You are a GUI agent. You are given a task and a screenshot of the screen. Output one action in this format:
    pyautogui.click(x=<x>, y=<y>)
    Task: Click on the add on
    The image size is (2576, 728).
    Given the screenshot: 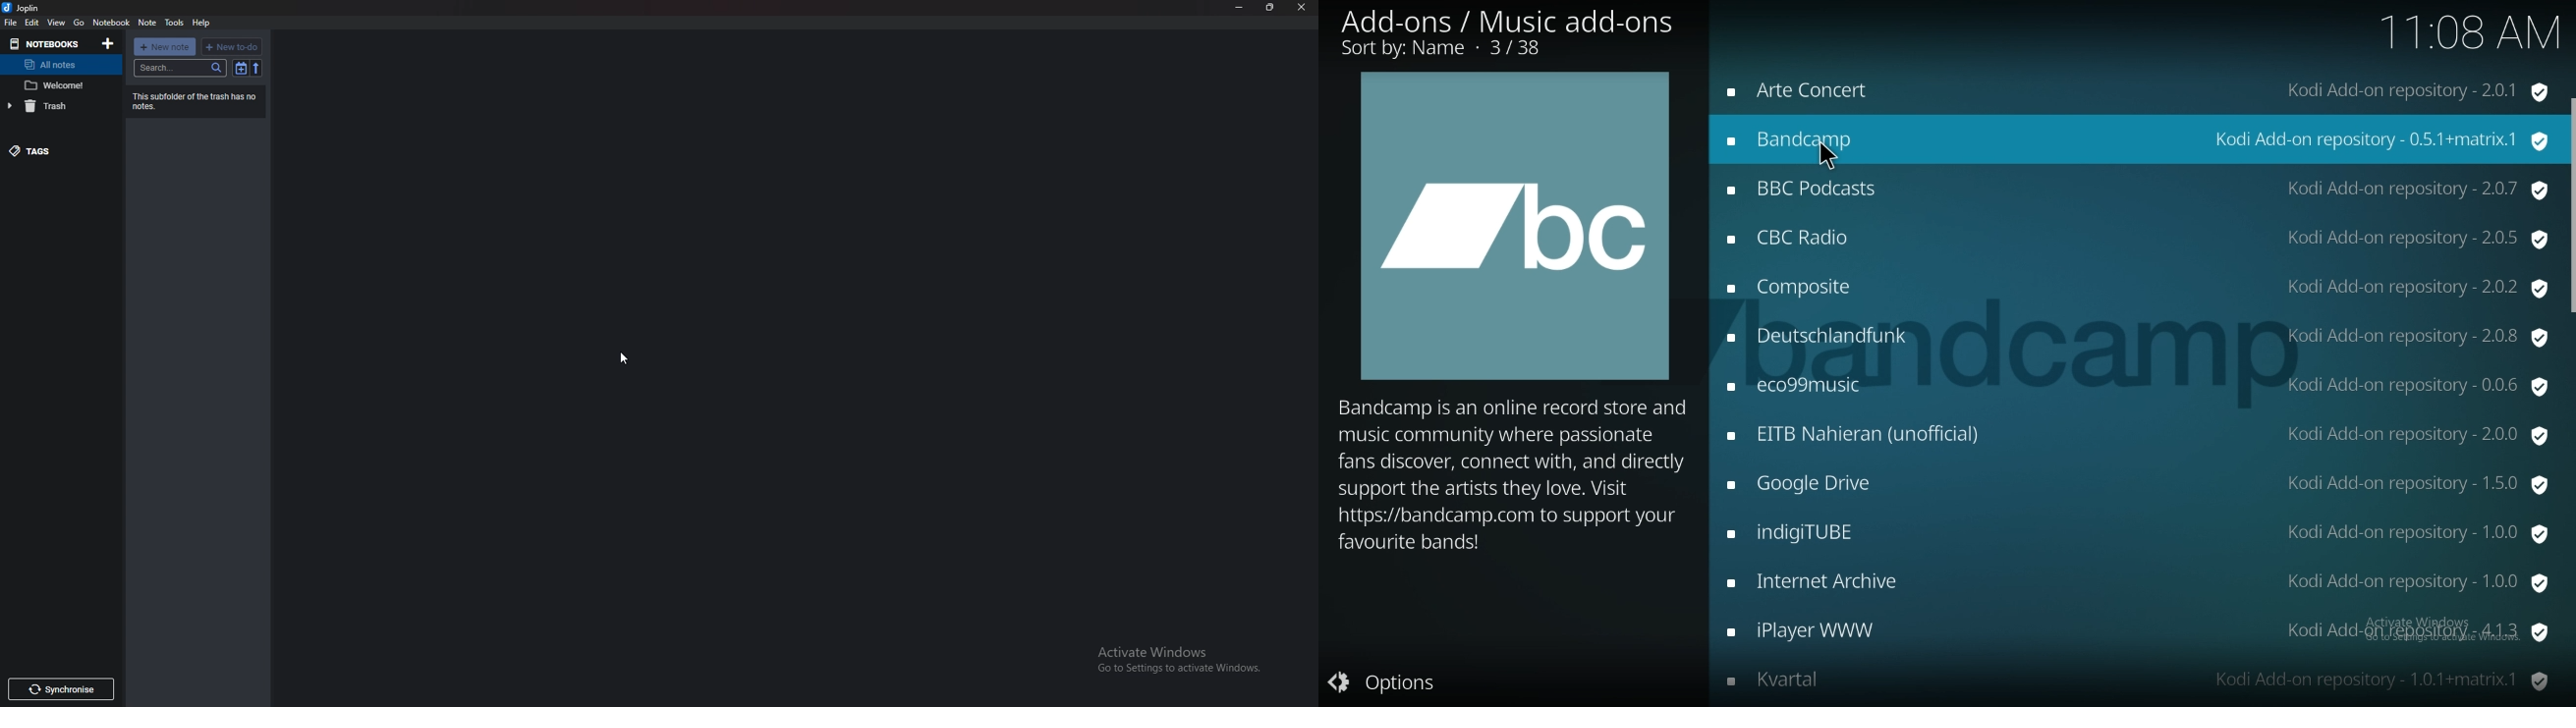 What is the action you would take?
    pyautogui.click(x=2137, y=94)
    